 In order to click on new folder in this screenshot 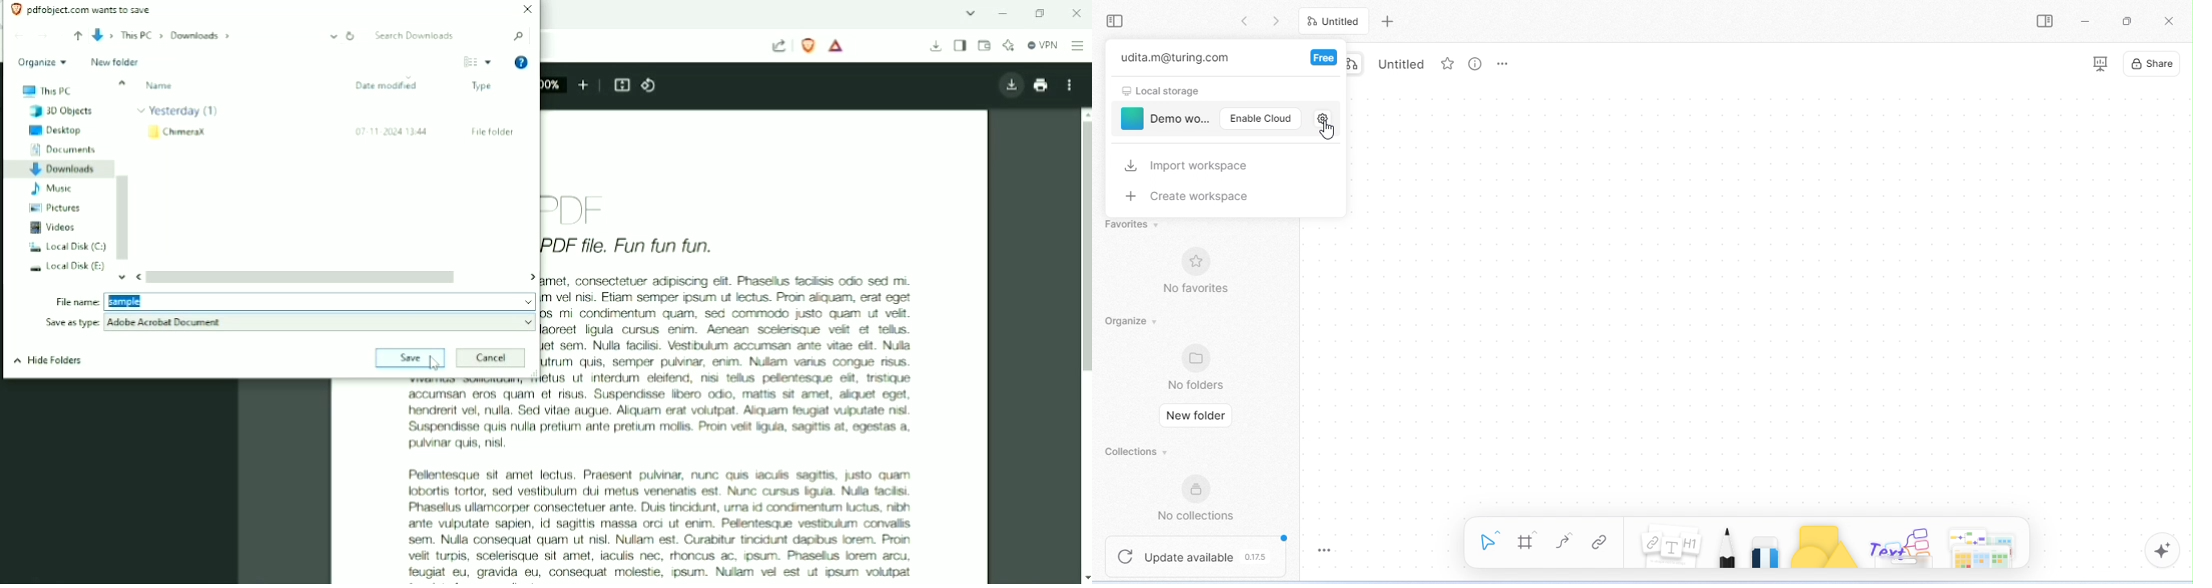, I will do `click(1198, 416)`.